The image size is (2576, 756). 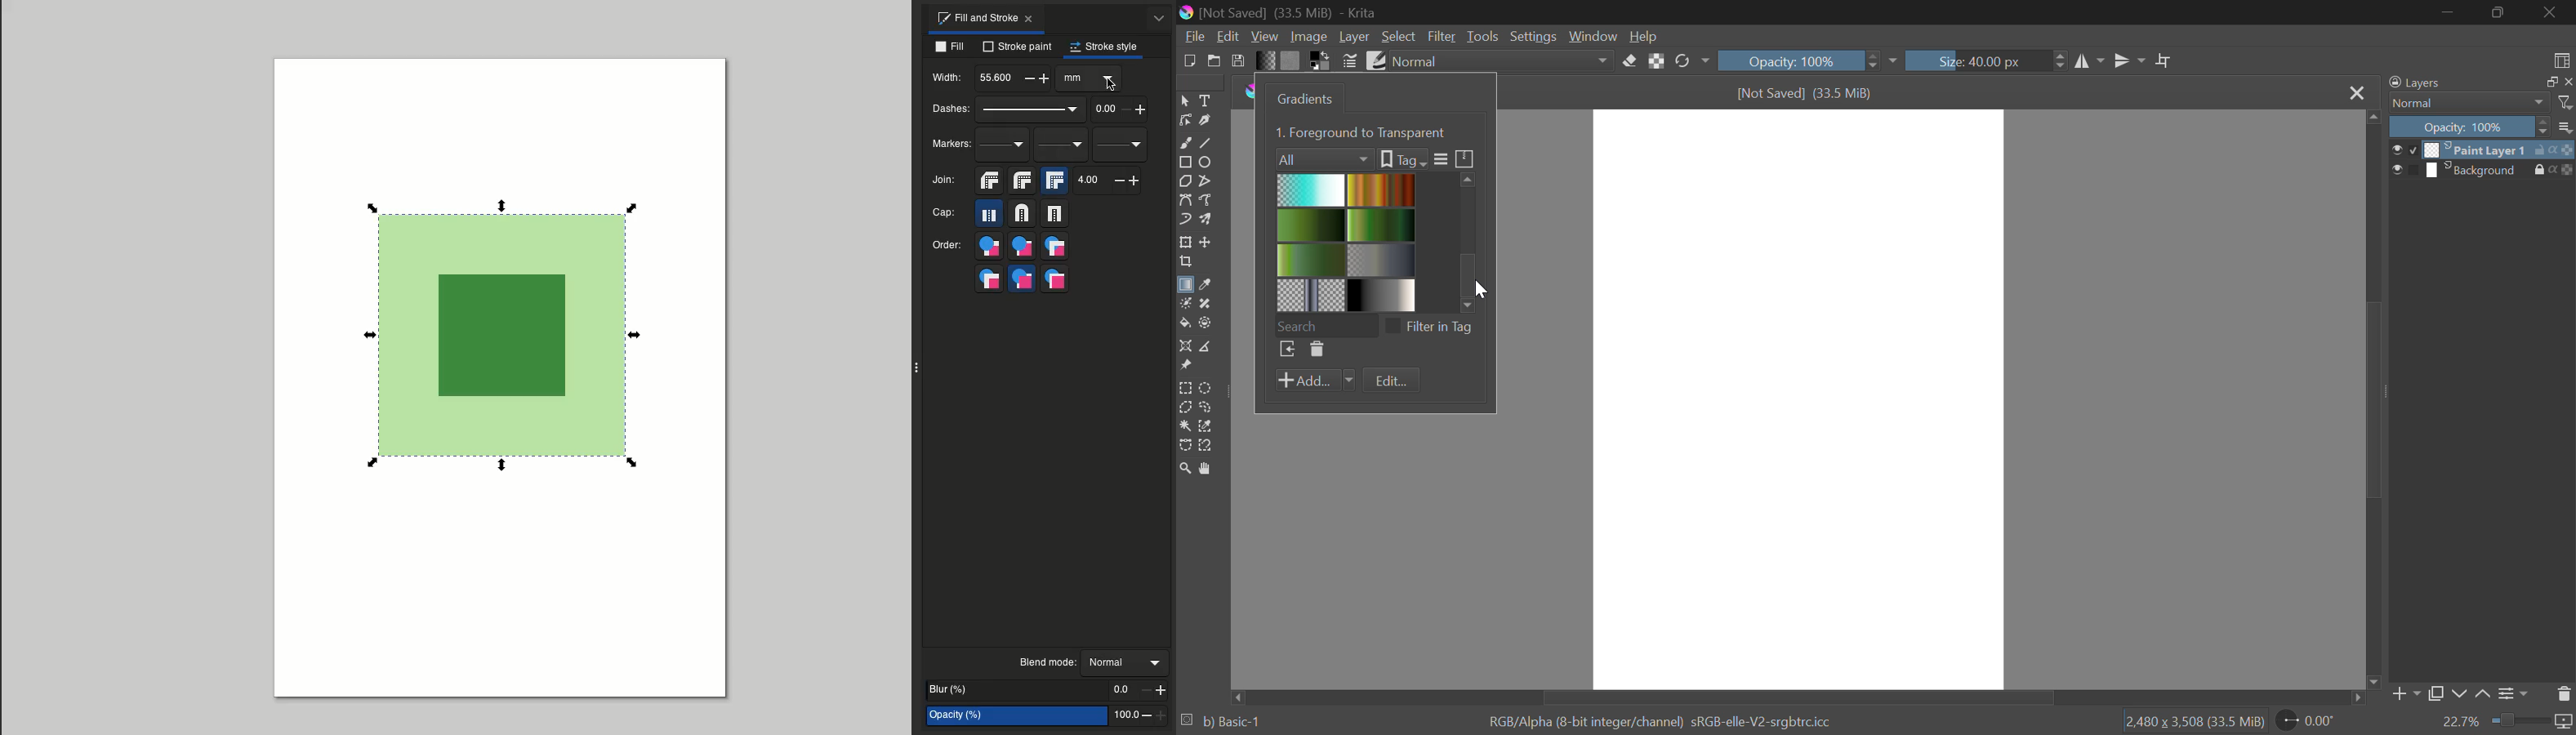 What do you see at coordinates (513, 473) in the screenshot?
I see `Scale selection` at bounding box center [513, 473].